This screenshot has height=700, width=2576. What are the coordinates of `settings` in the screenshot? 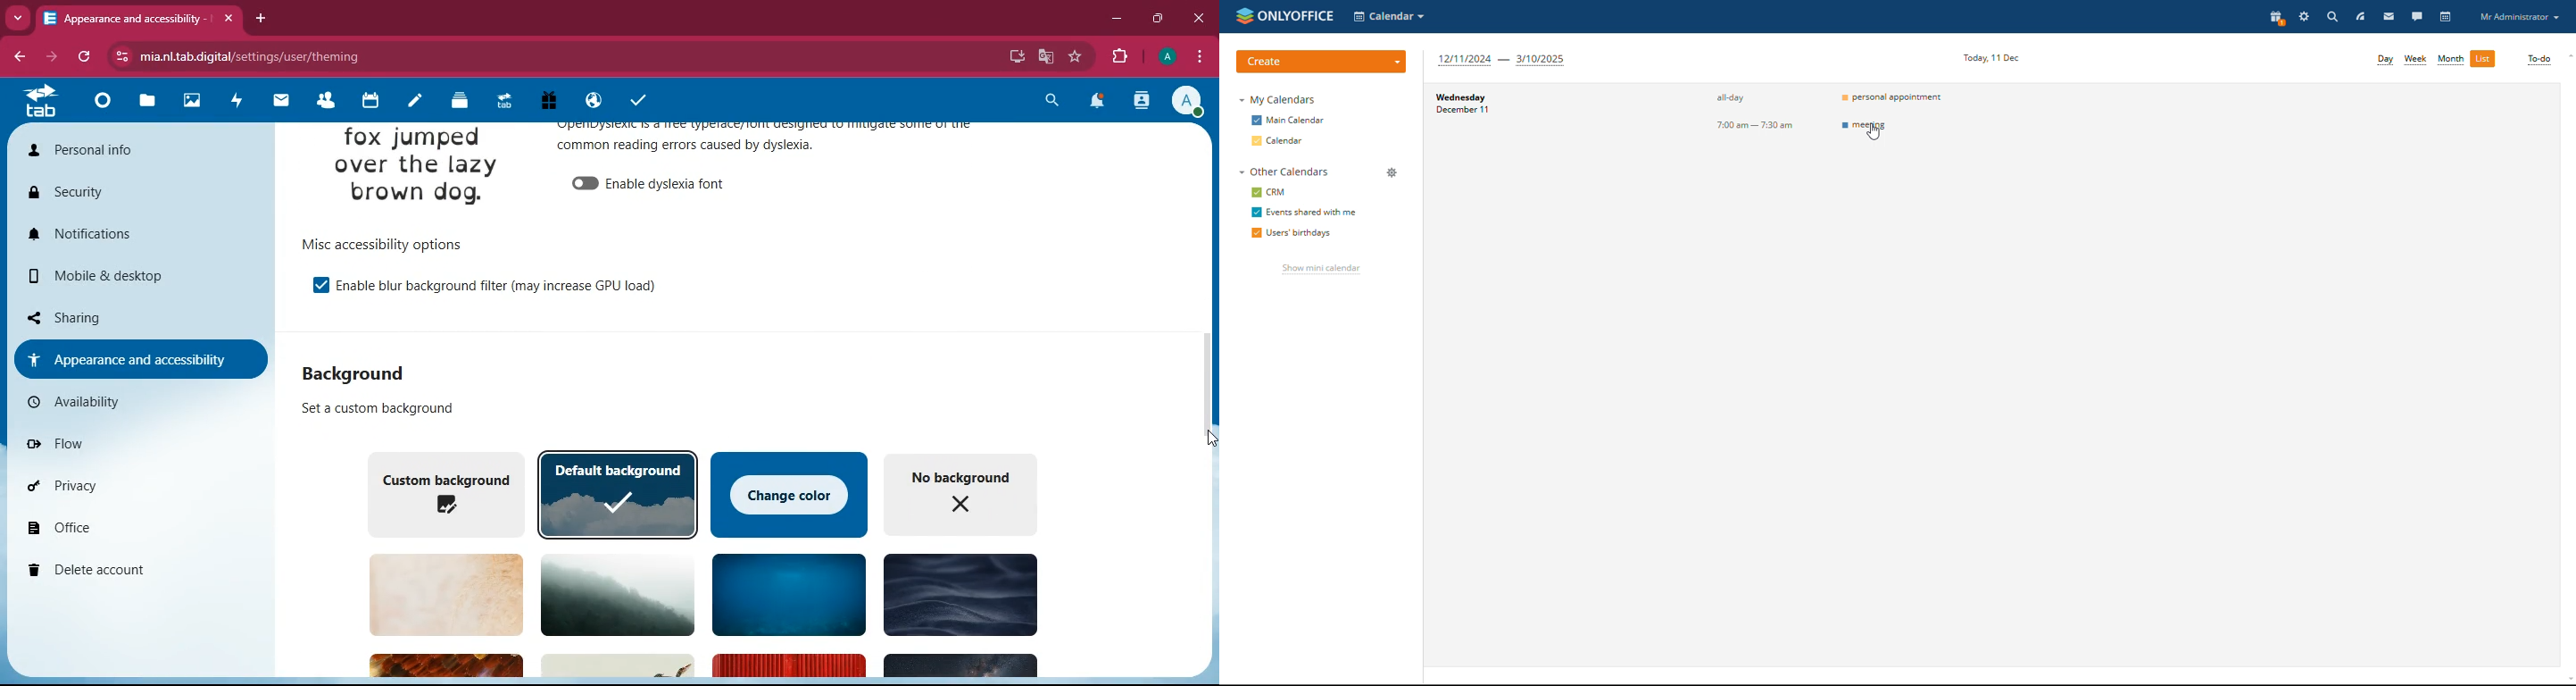 It's located at (2305, 16).